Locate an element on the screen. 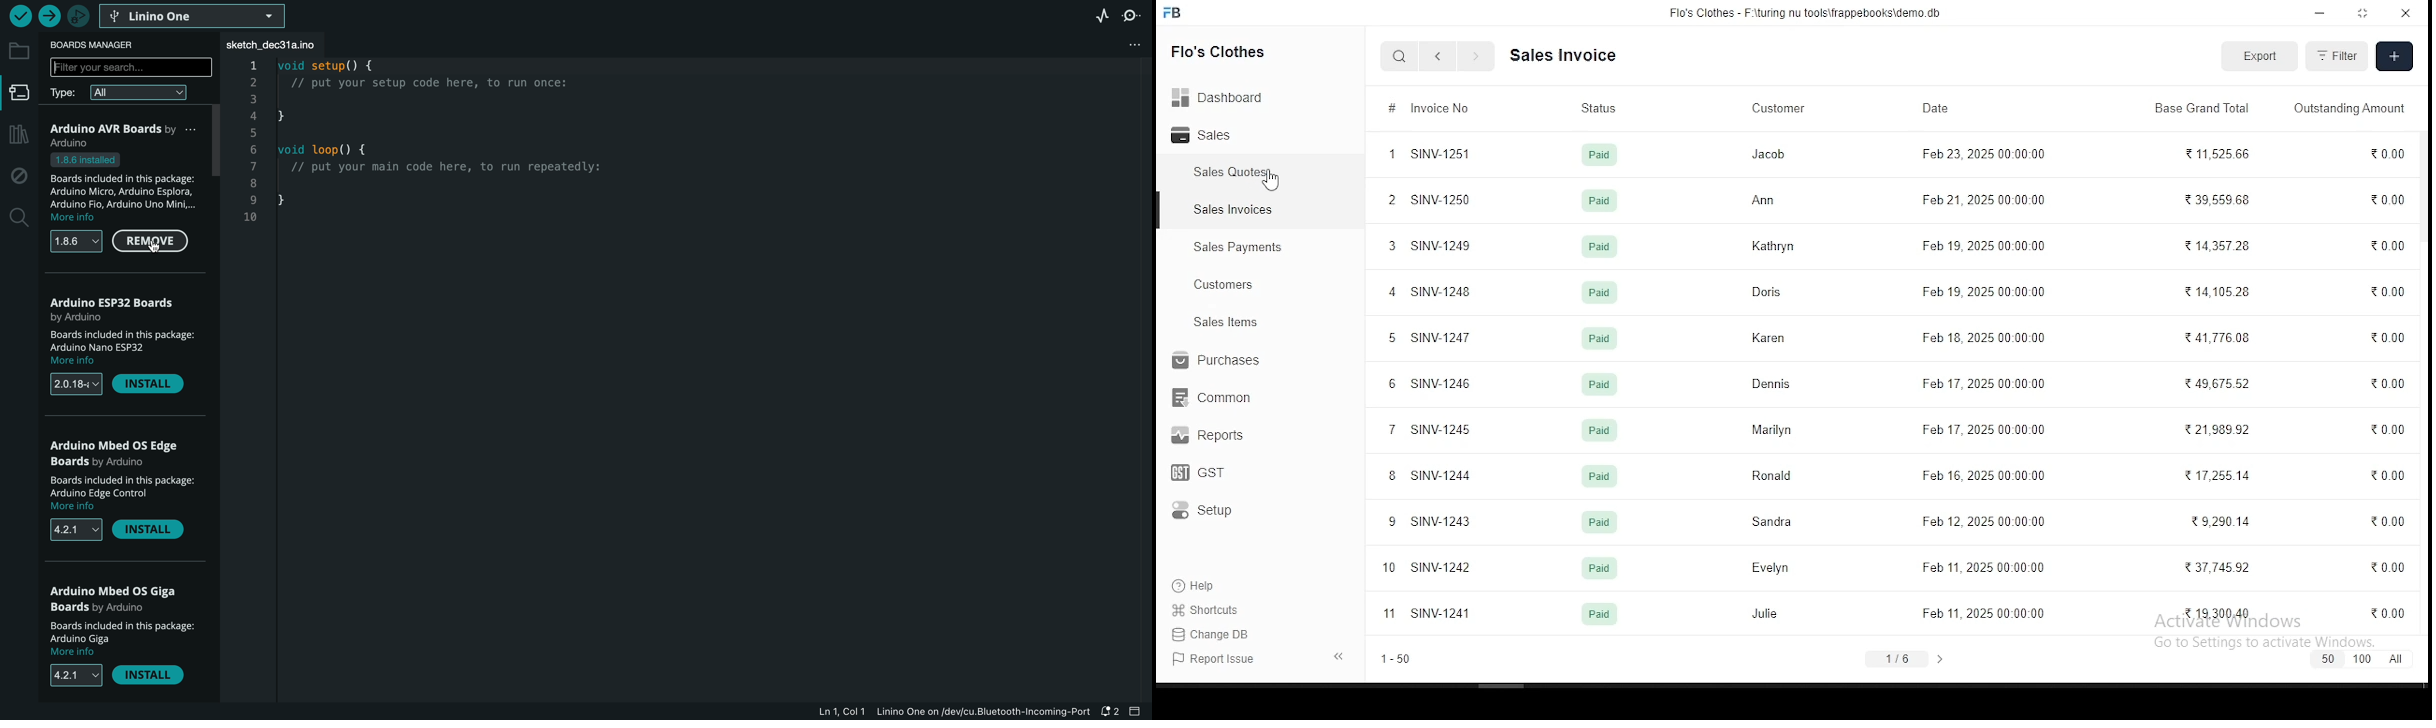 The width and height of the screenshot is (2436, 728). 0.00 is located at coordinates (2385, 336).